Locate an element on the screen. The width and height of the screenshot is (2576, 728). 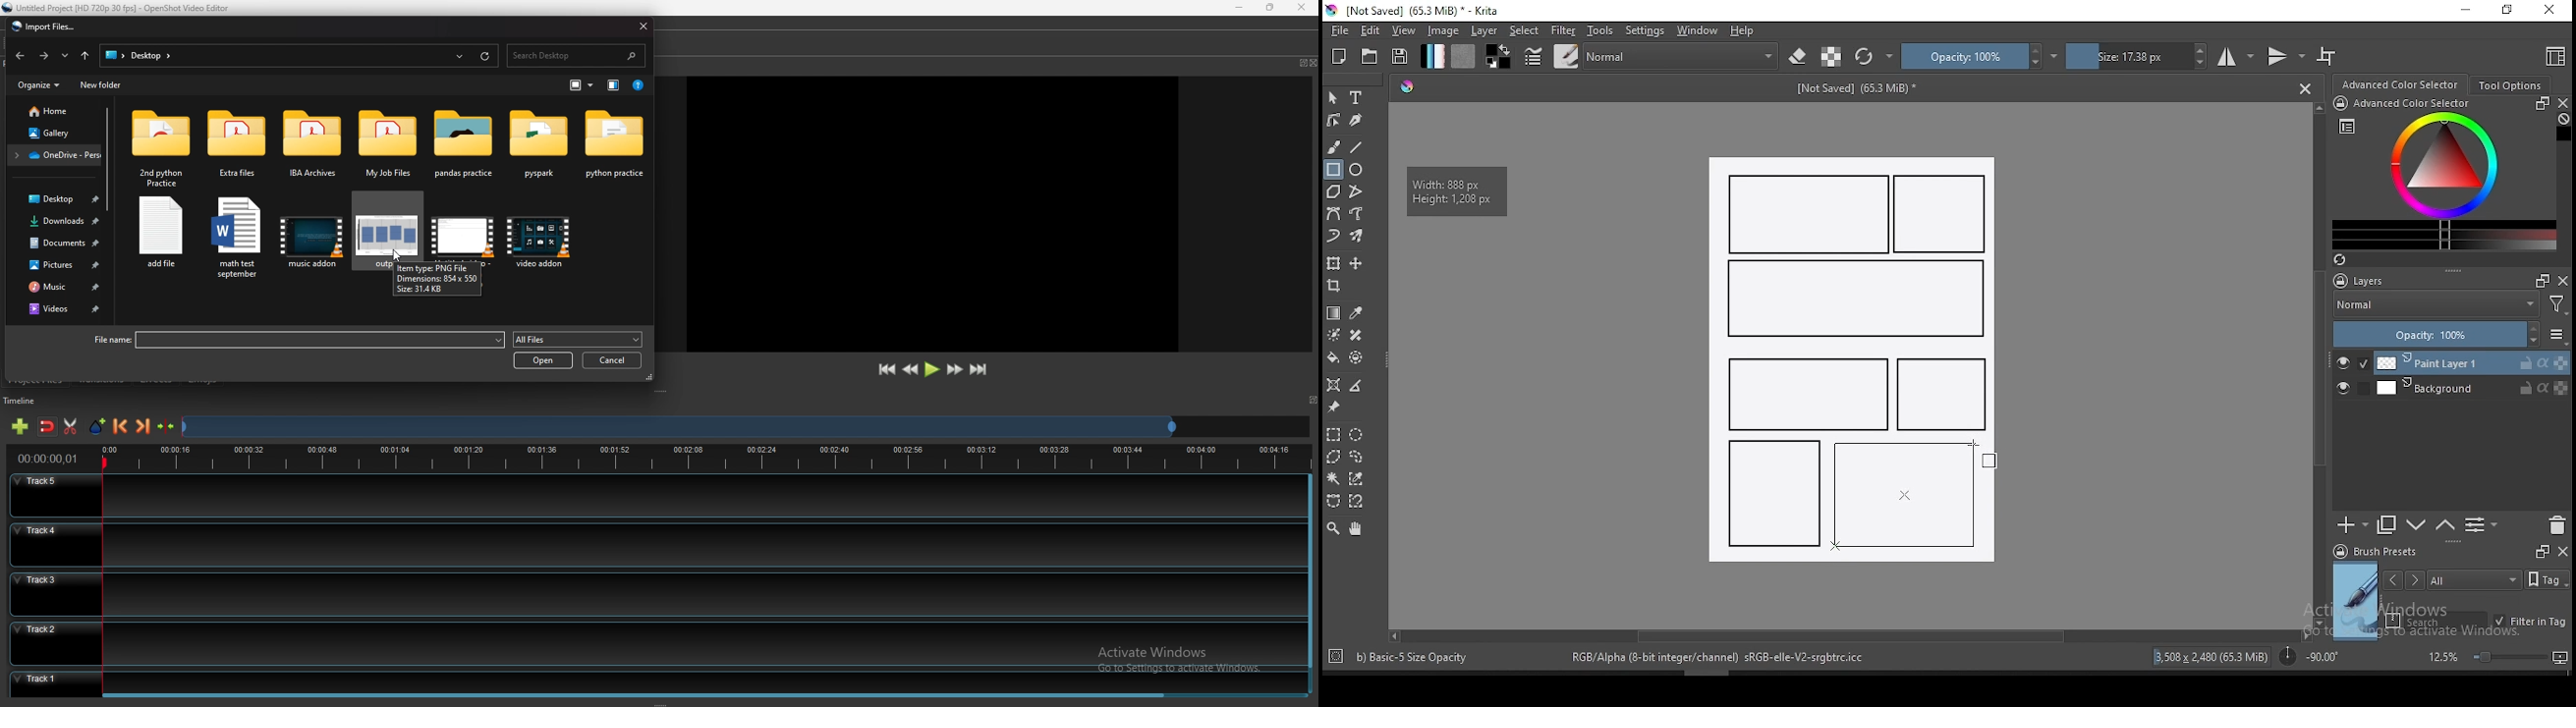
previous marker is located at coordinates (121, 426).